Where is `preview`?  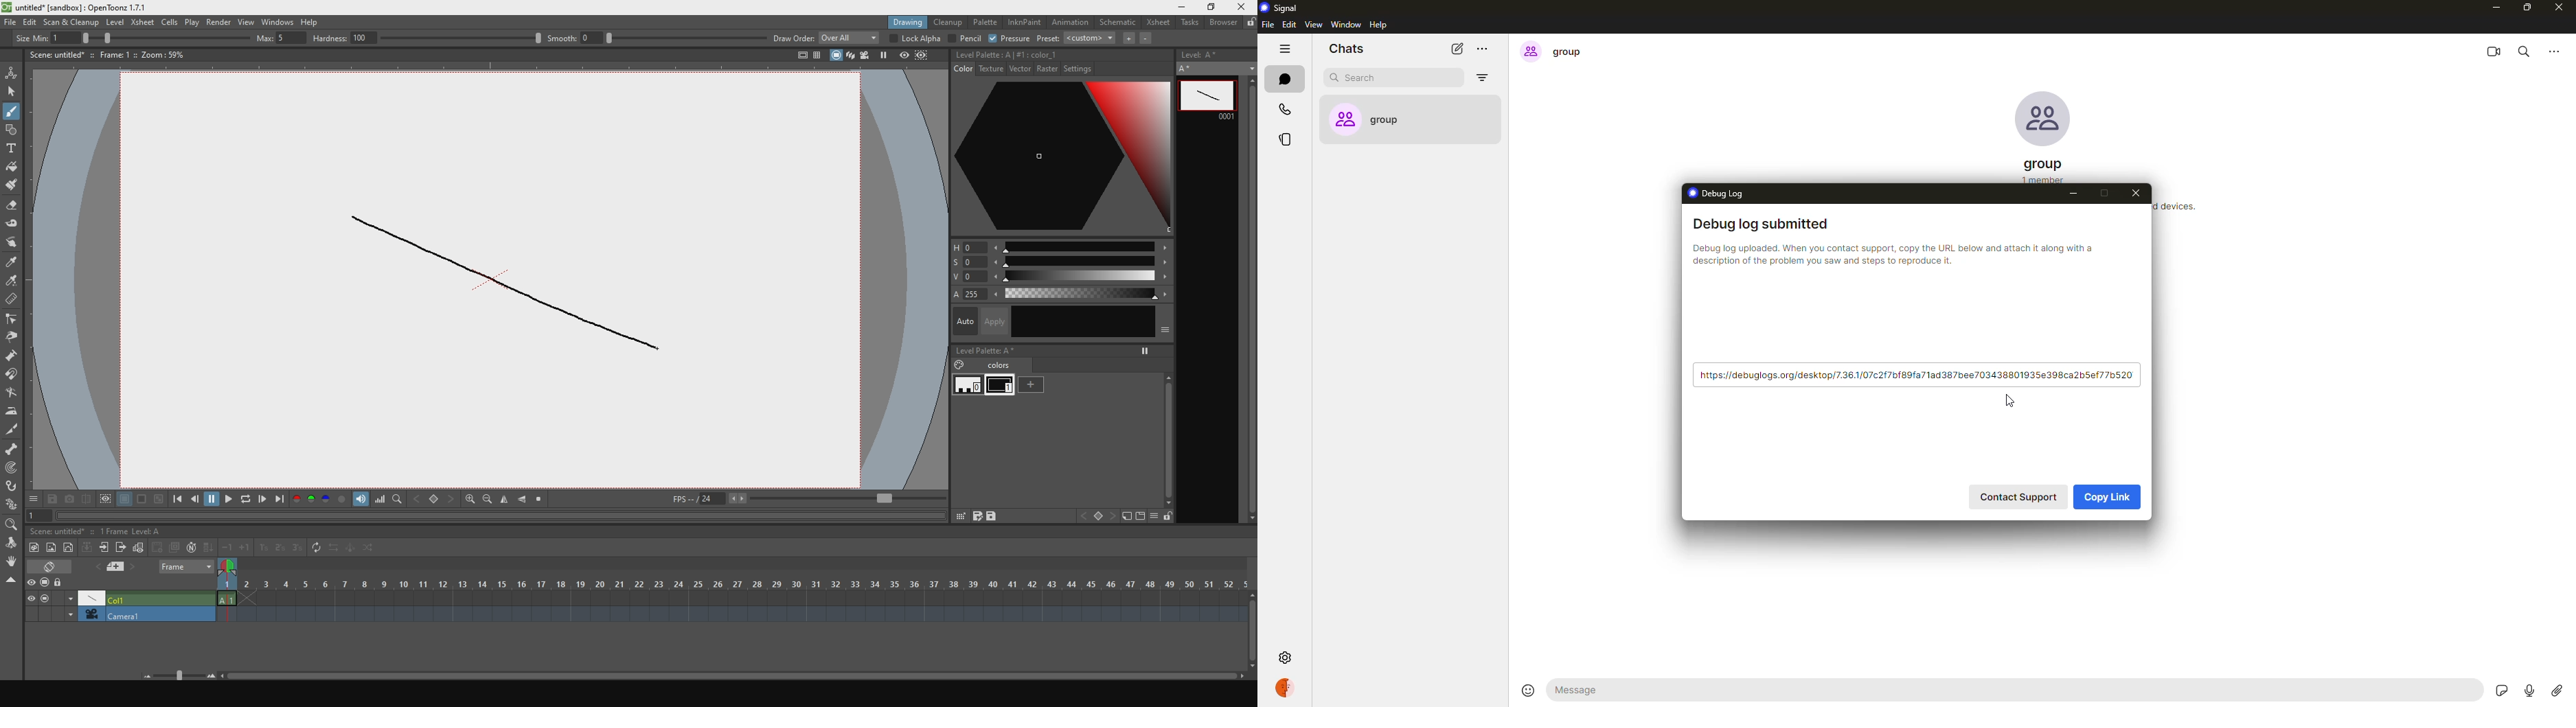
preview is located at coordinates (33, 582).